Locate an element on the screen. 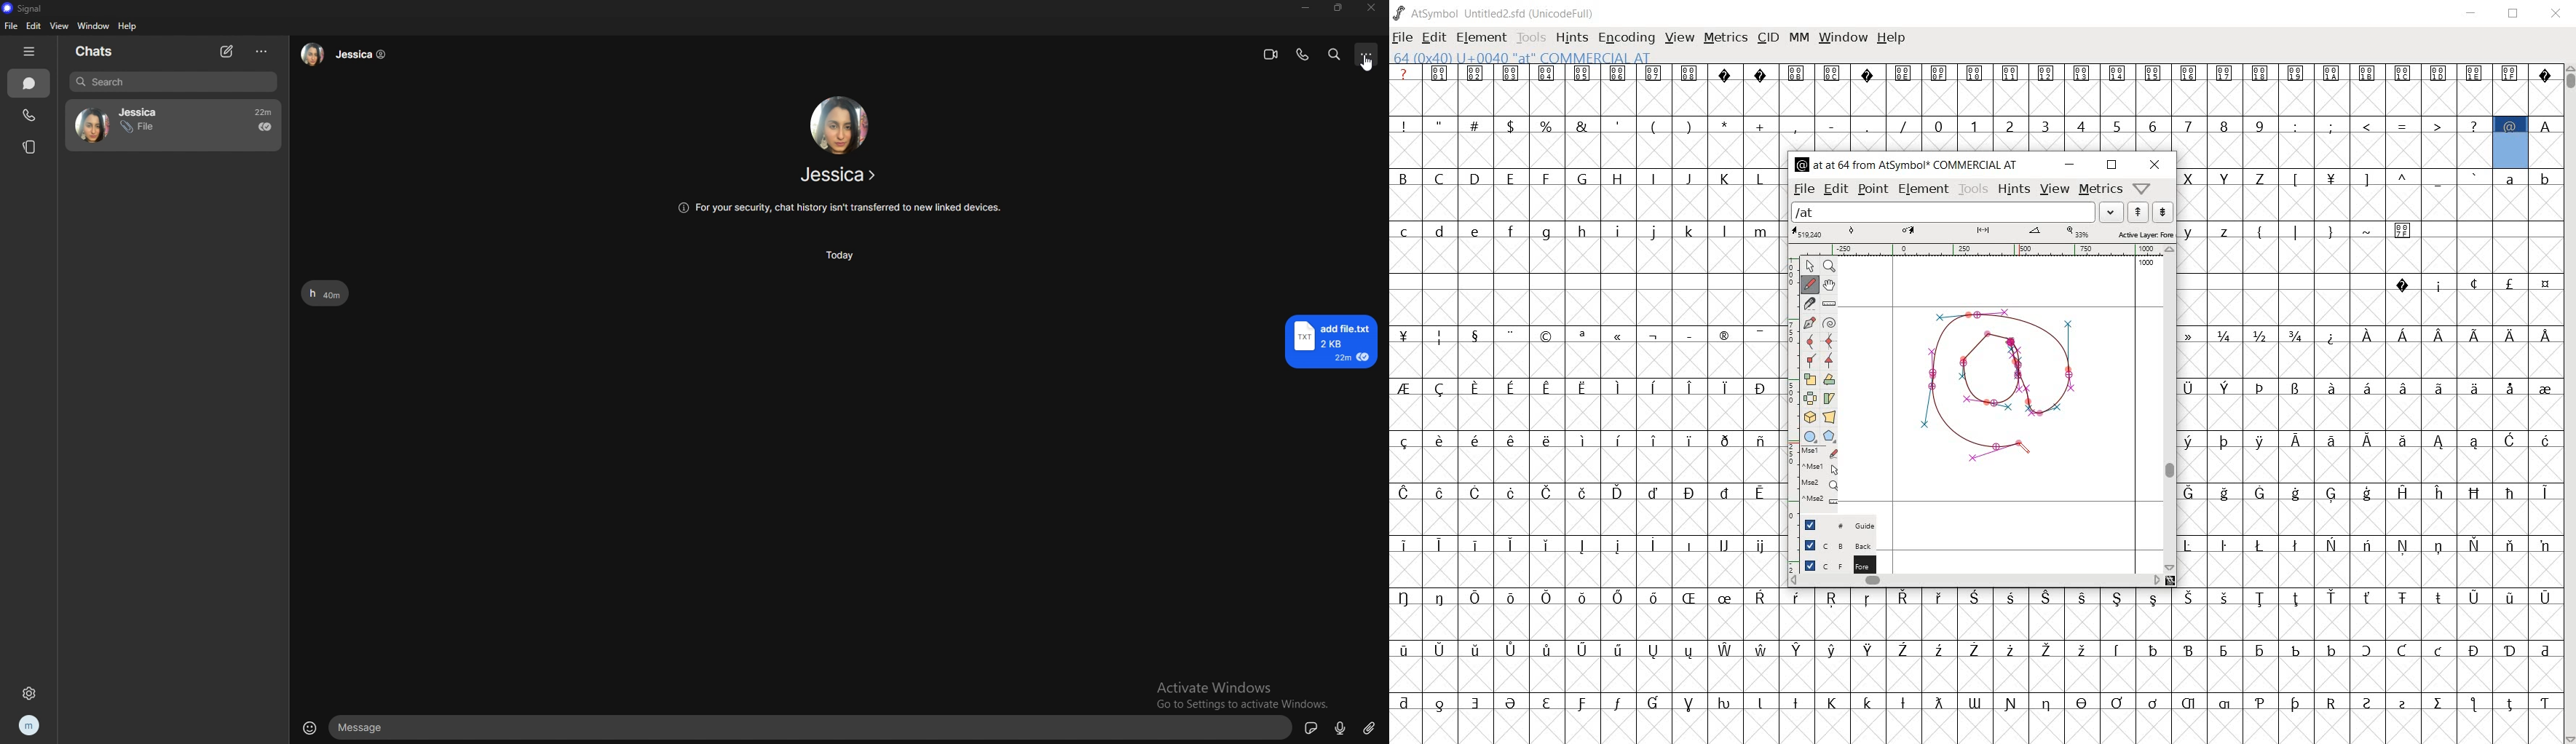 The width and height of the screenshot is (2576, 756). chats is located at coordinates (30, 83).